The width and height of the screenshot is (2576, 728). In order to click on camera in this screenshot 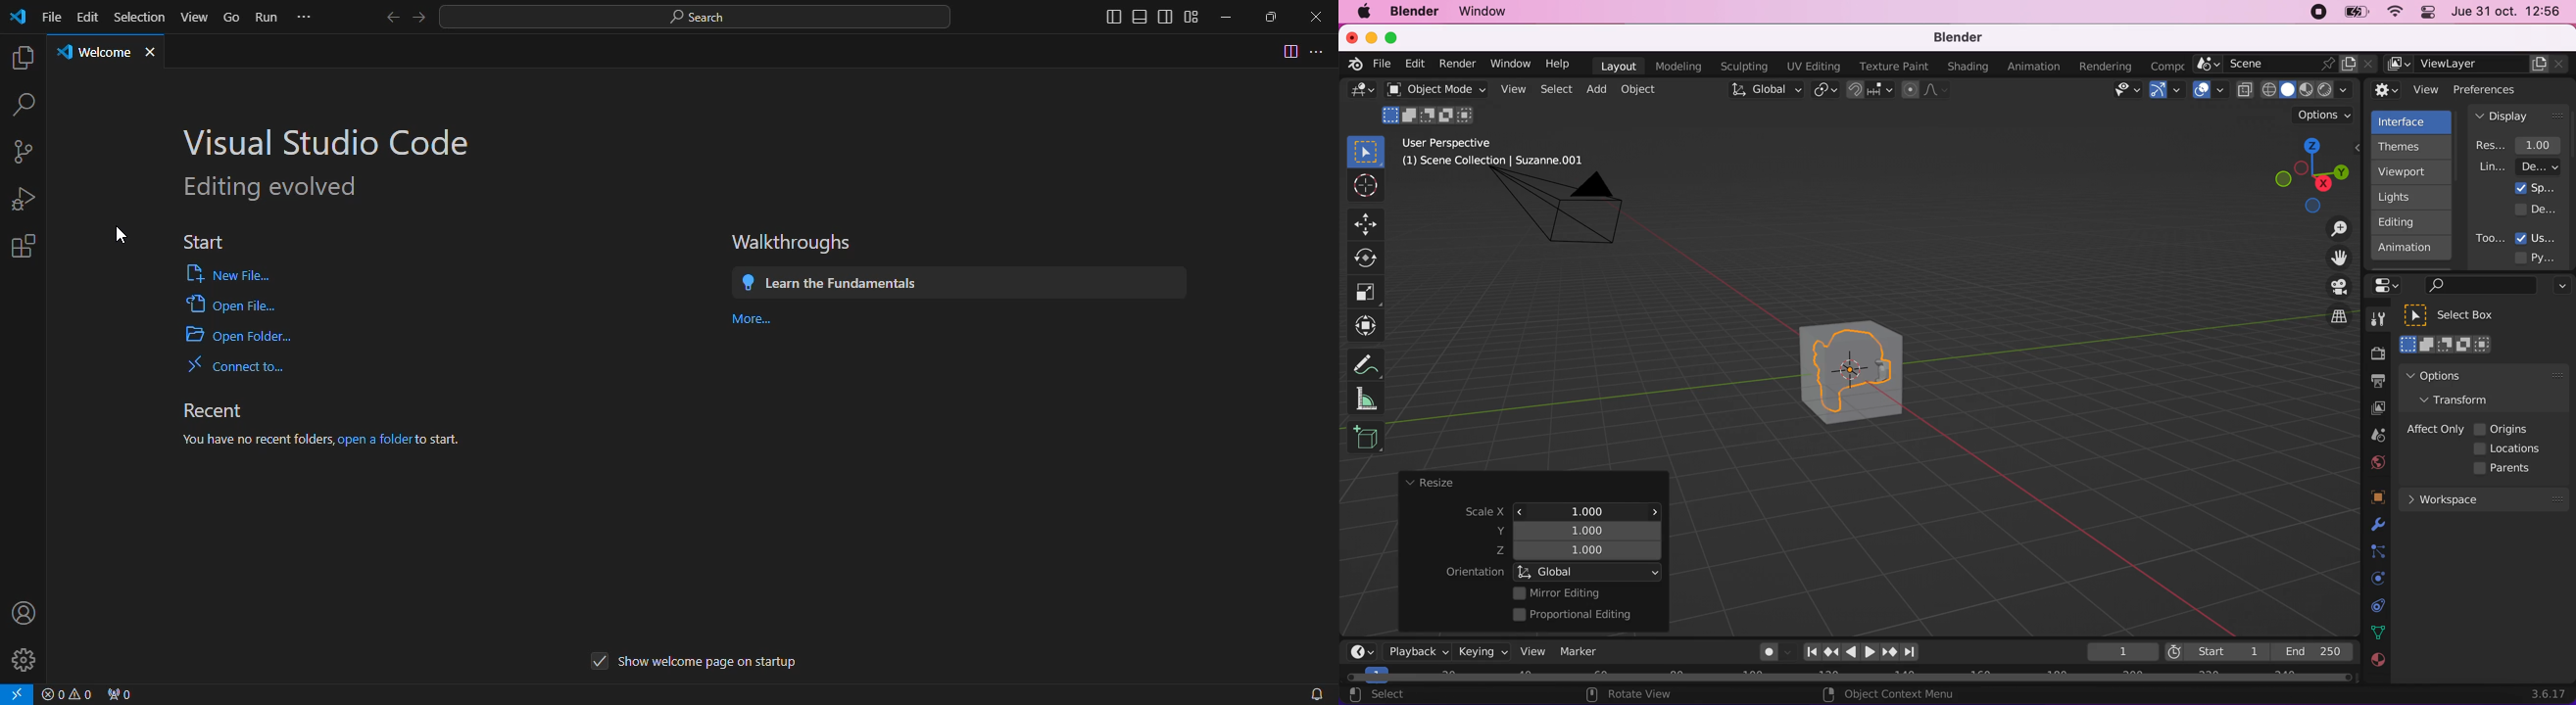, I will do `click(1570, 217)`.